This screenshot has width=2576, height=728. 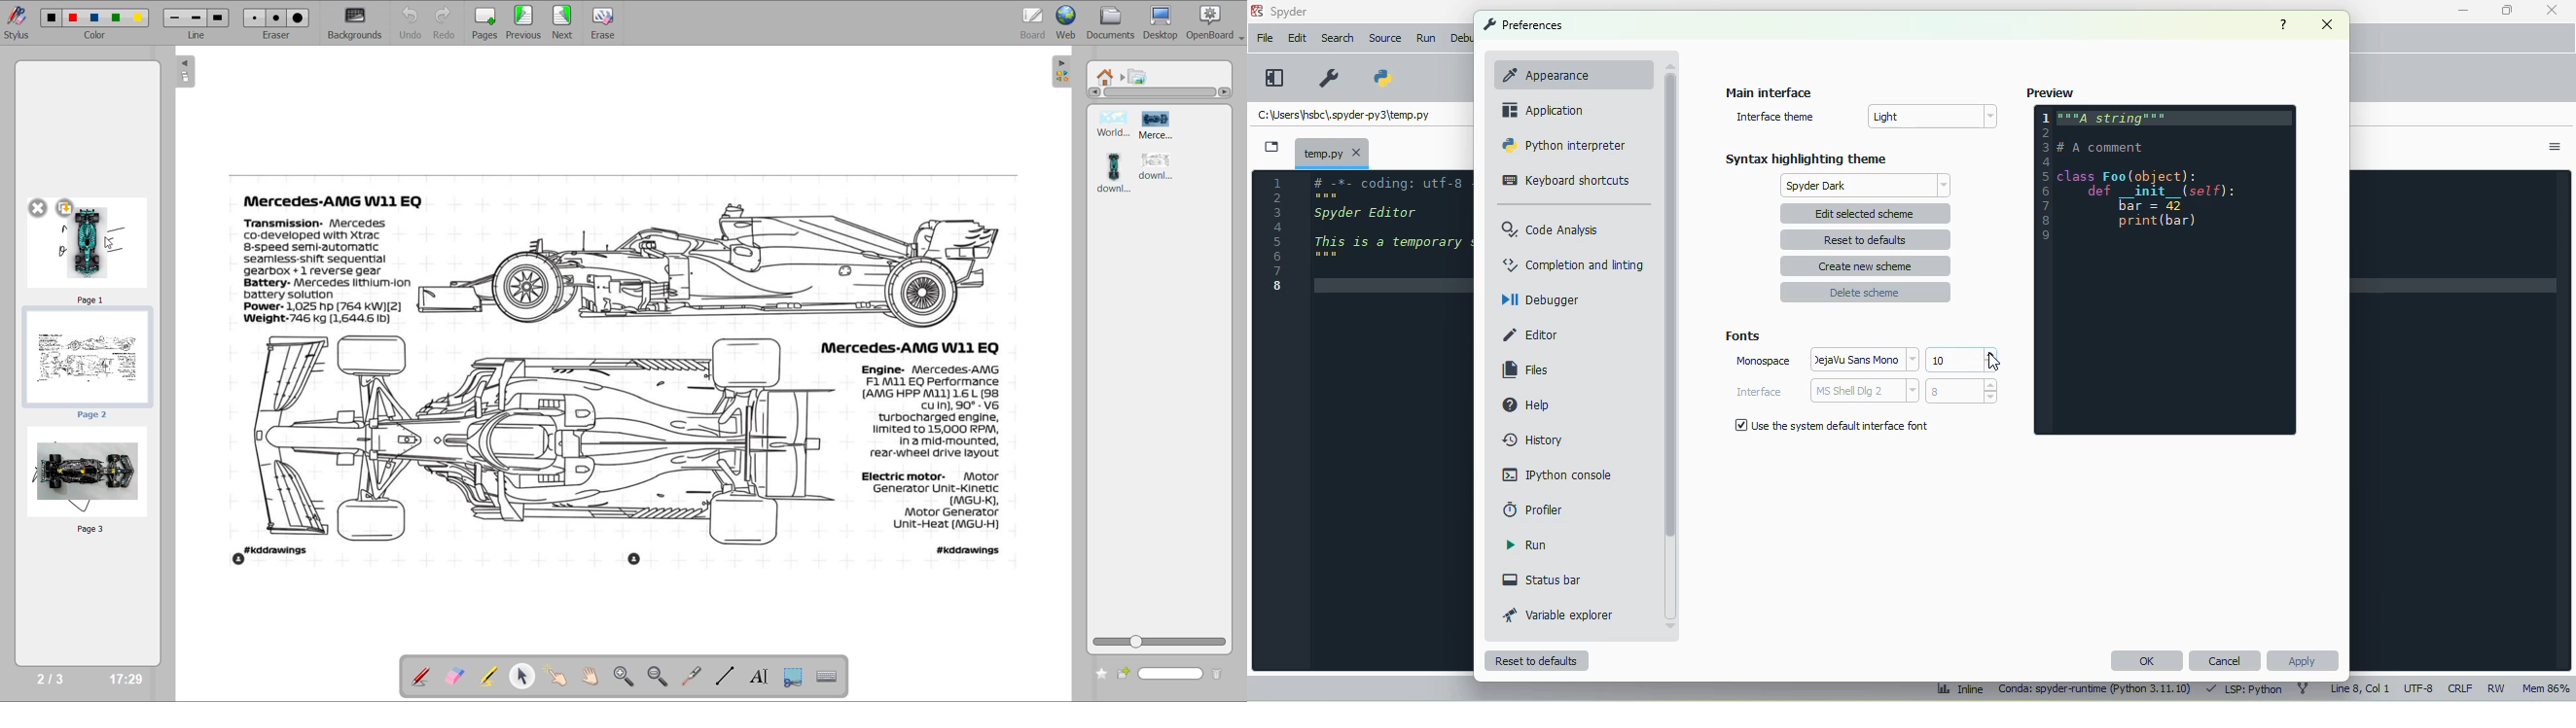 I want to click on edit selected scheme, so click(x=1867, y=213).